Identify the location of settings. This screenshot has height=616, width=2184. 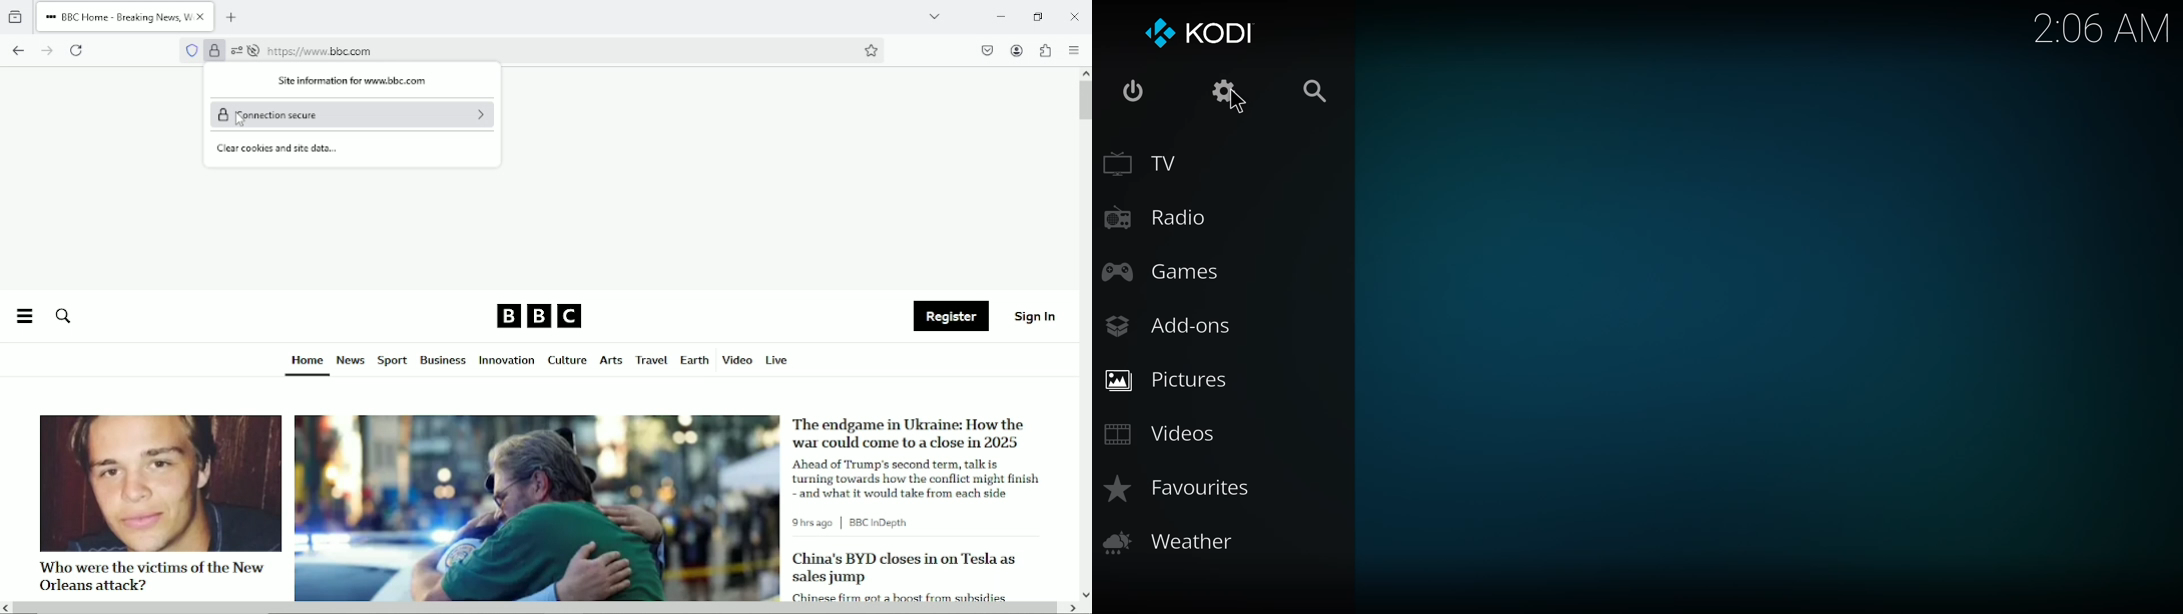
(236, 51).